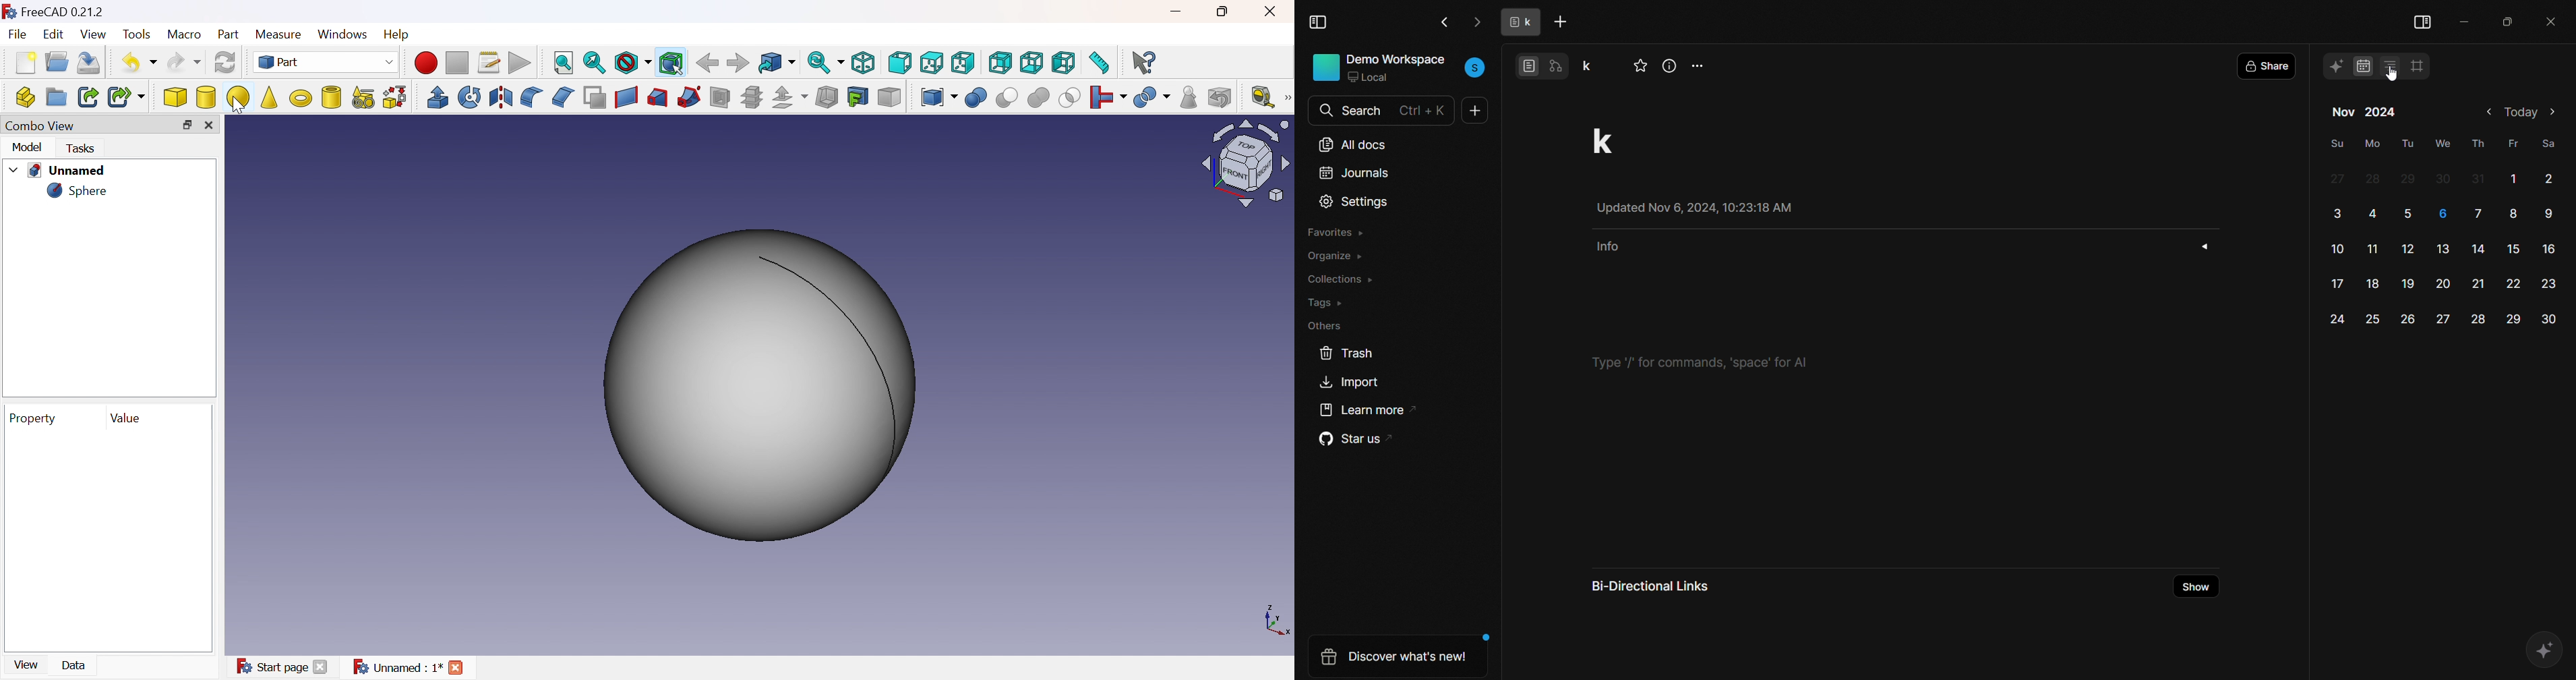 This screenshot has height=700, width=2576. Describe the element at coordinates (1062, 63) in the screenshot. I see `Left` at that location.